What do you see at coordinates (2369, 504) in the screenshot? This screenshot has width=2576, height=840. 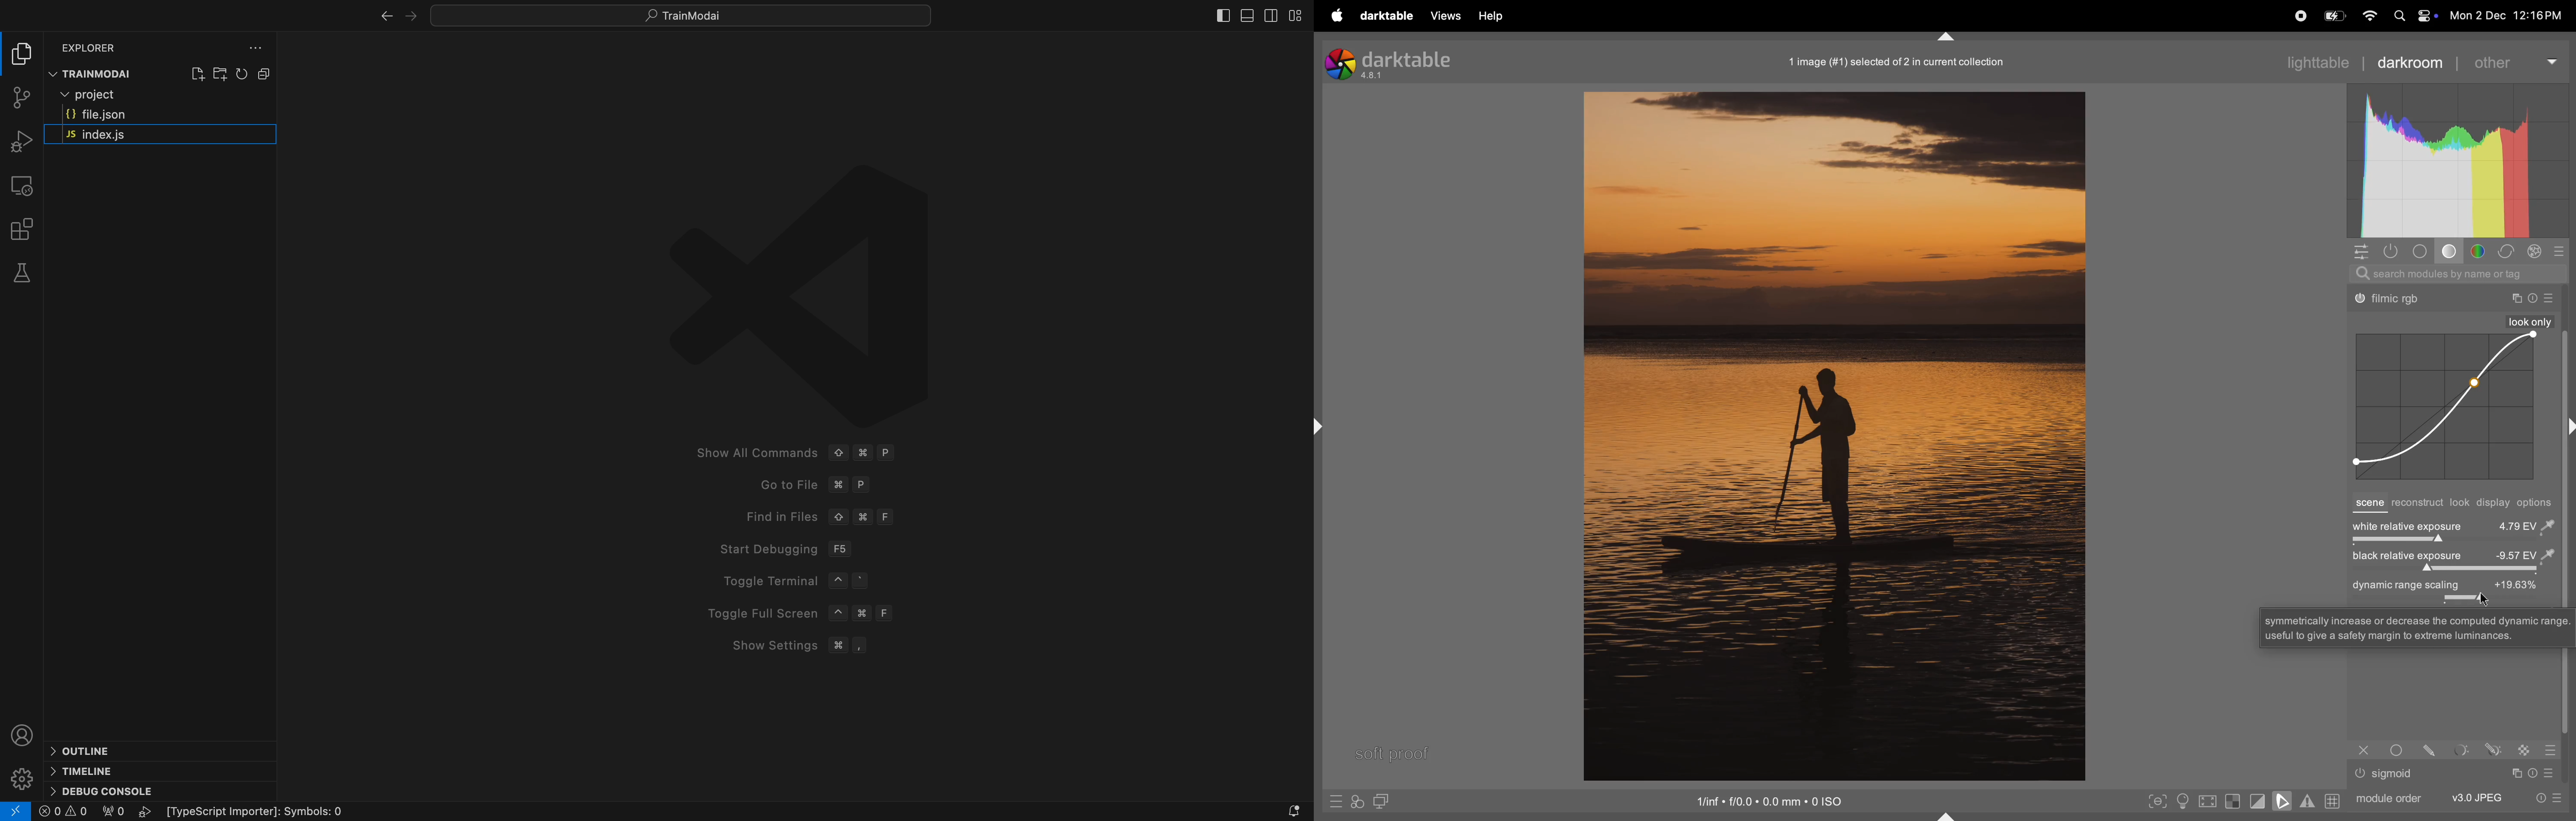 I see `scene` at bounding box center [2369, 504].